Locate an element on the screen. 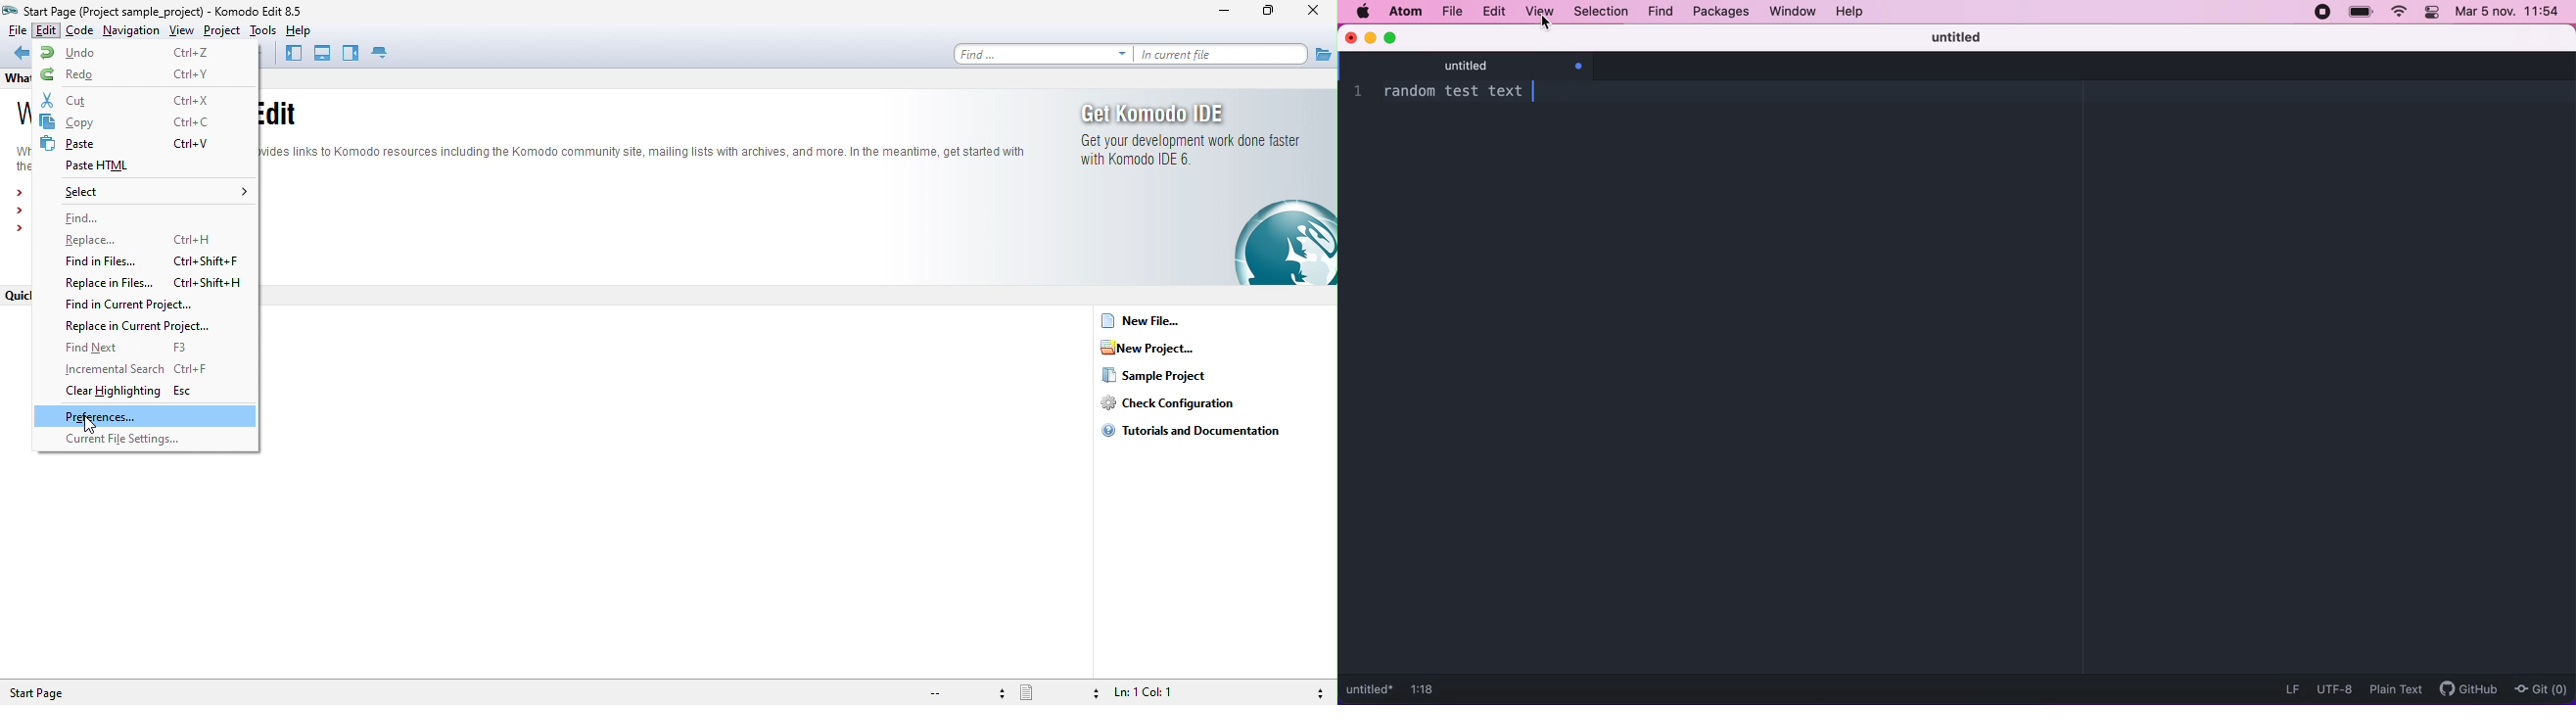 The image size is (2576, 728). edit is located at coordinates (1498, 12).